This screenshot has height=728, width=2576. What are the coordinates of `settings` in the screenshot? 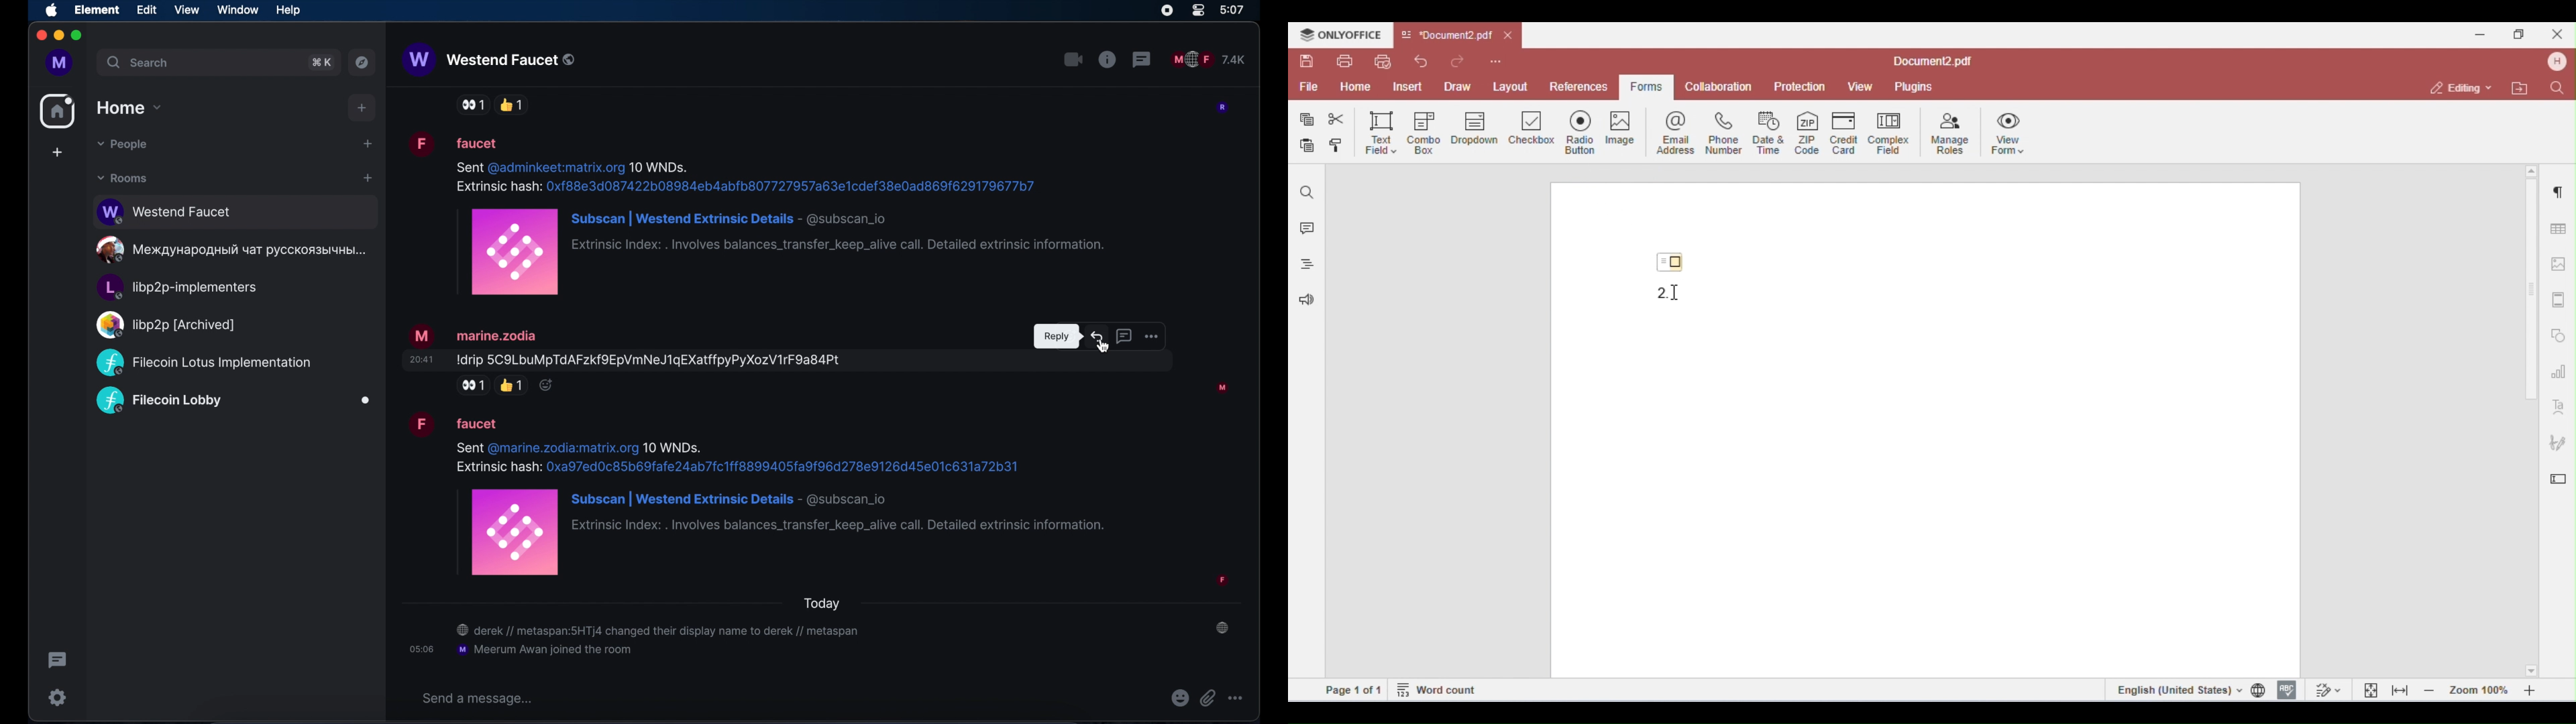 It's located at (58, 697).